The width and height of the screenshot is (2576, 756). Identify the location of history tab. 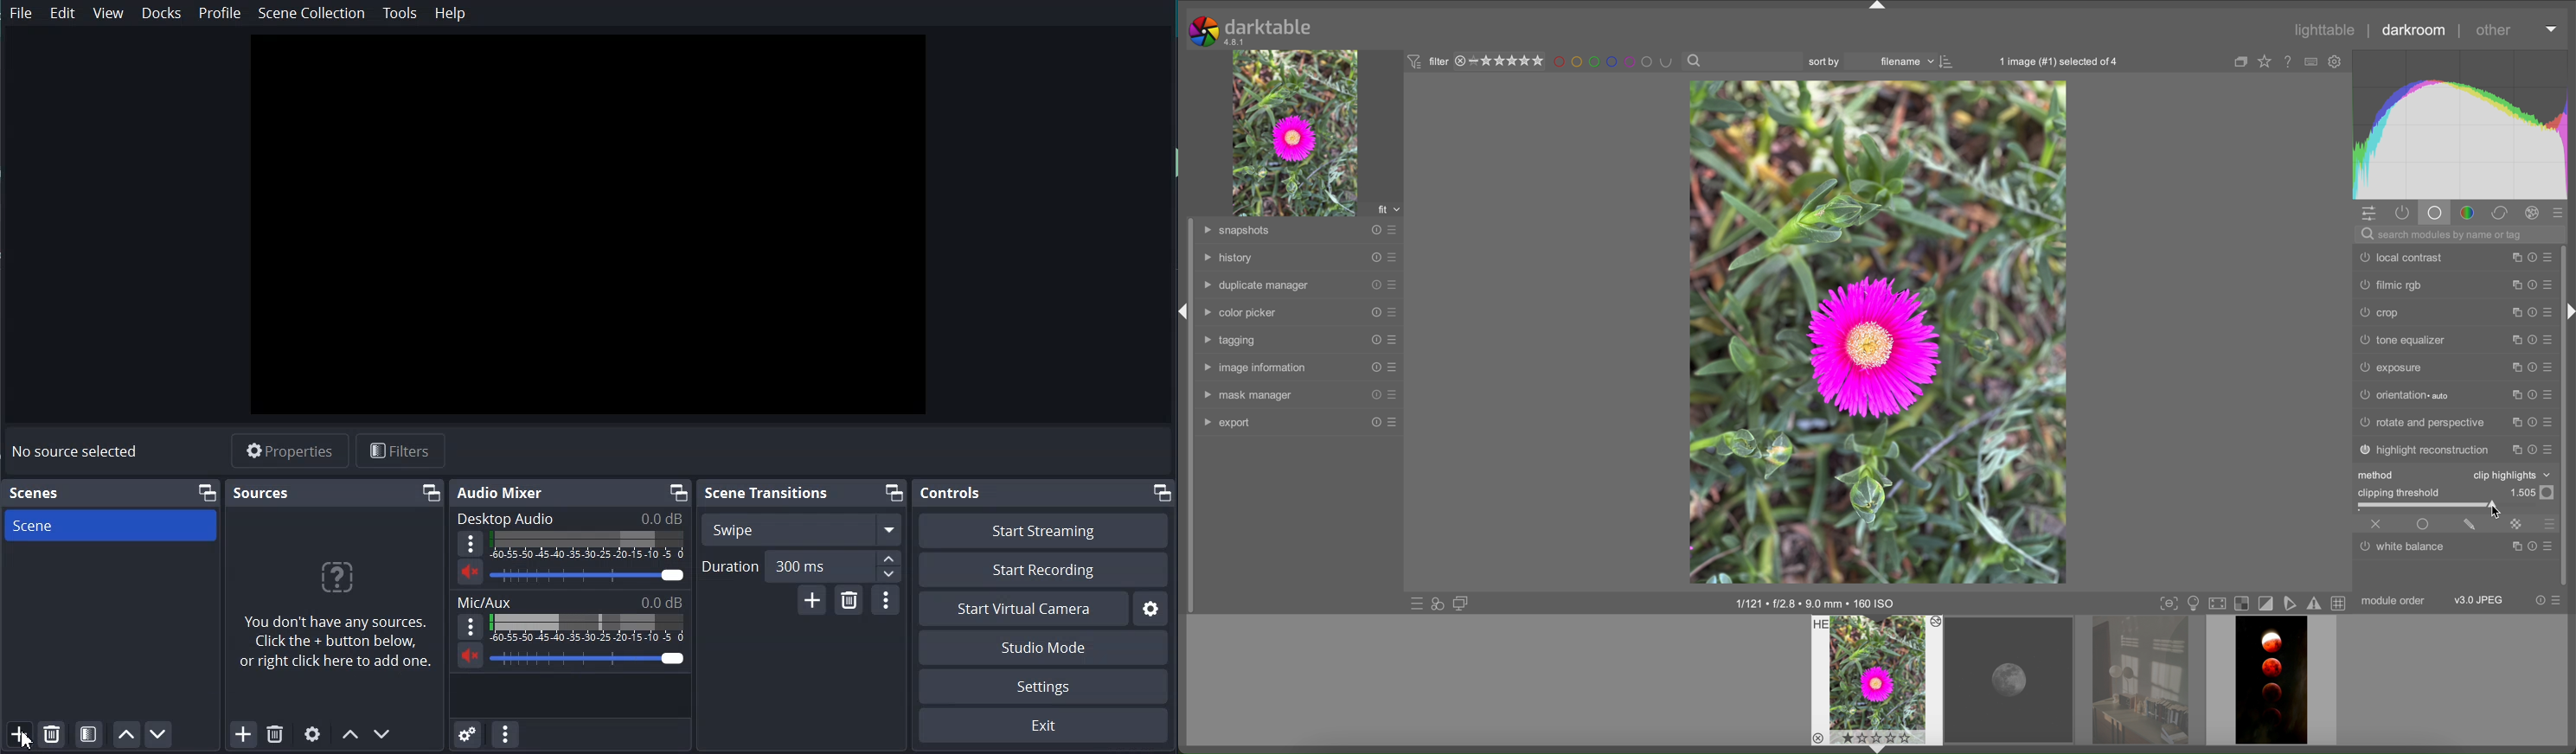
(1228, 258).